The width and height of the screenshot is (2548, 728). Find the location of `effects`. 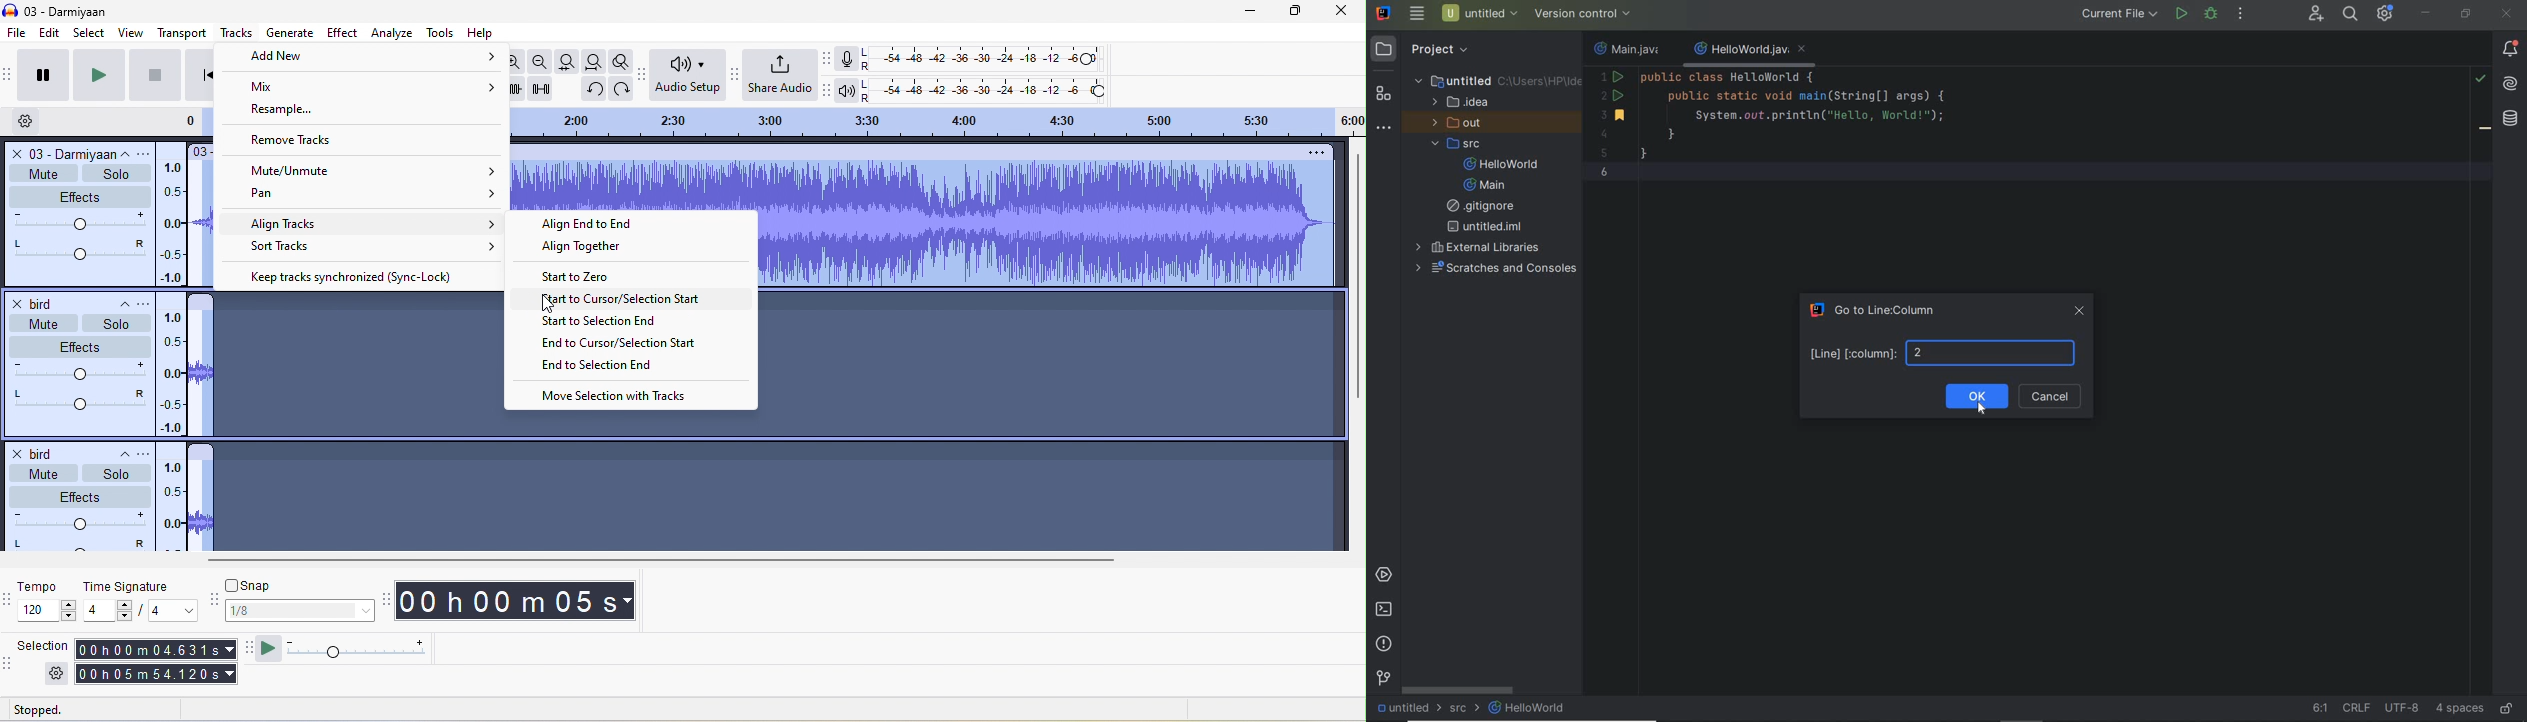

effects is located at coordinates (81, 494).